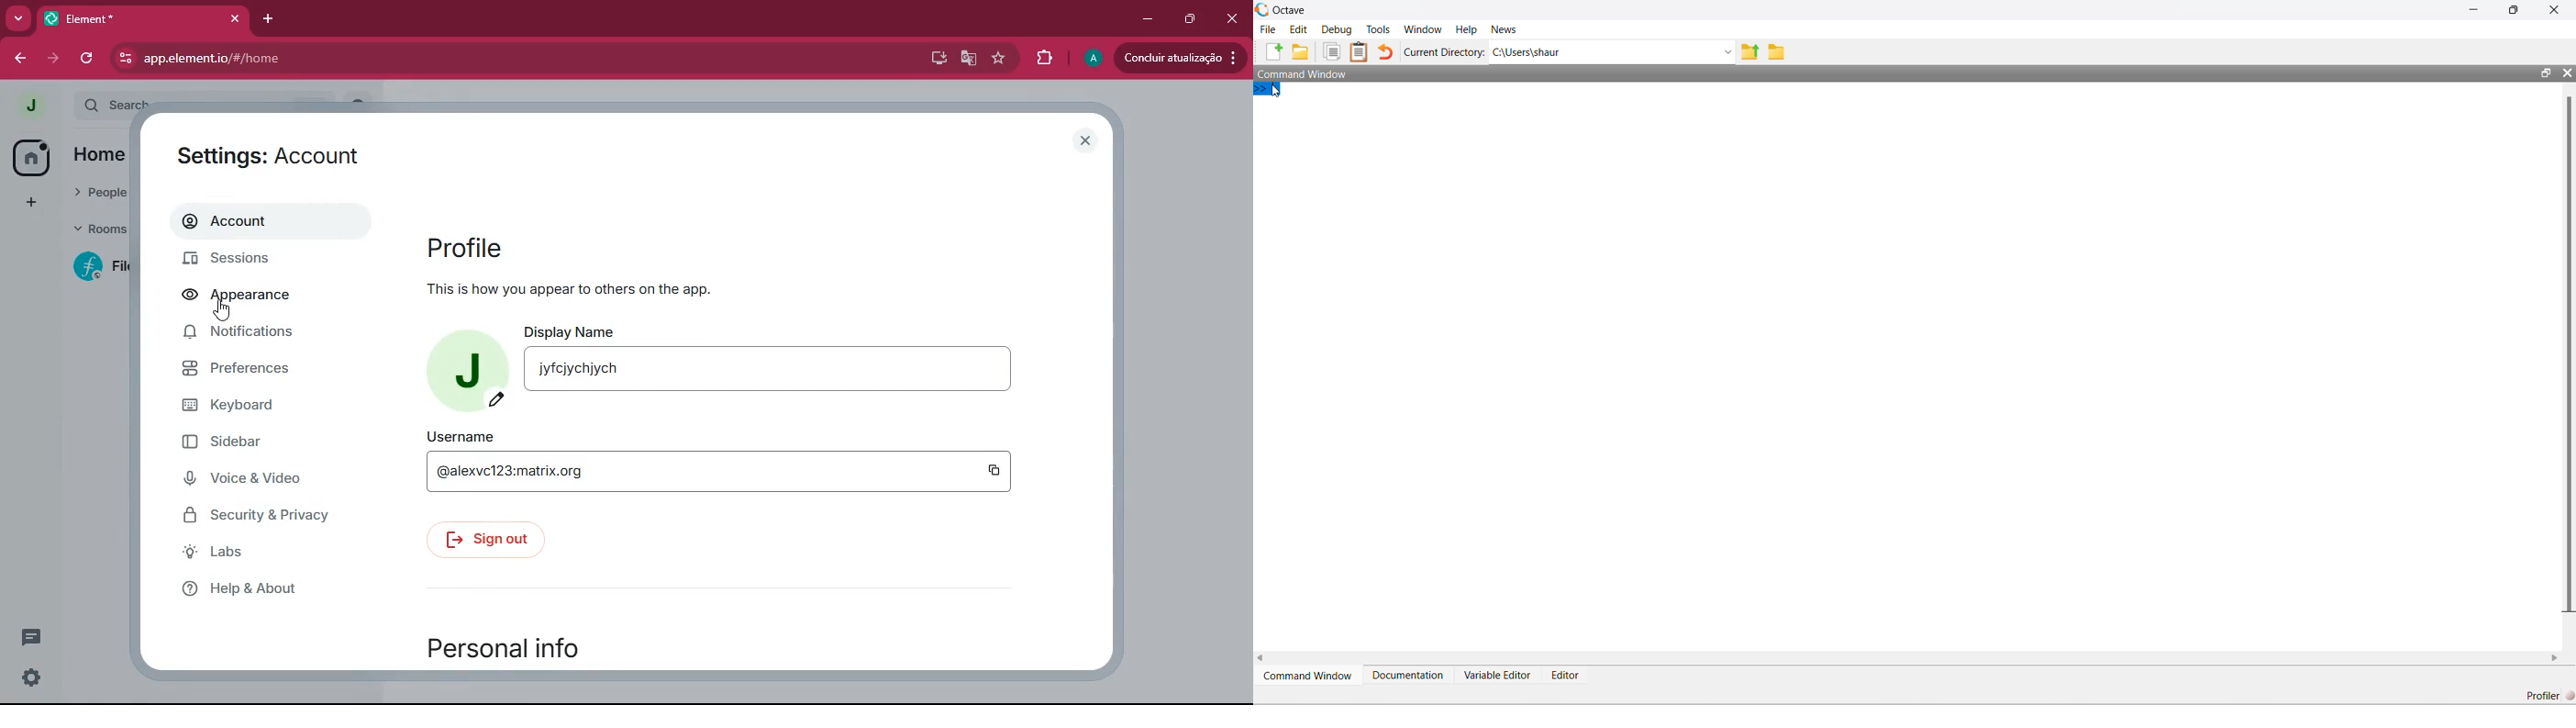 This screenshot has height=728, width=2576. I want to click on This is how you appear to others on the app., so click(569, 291).